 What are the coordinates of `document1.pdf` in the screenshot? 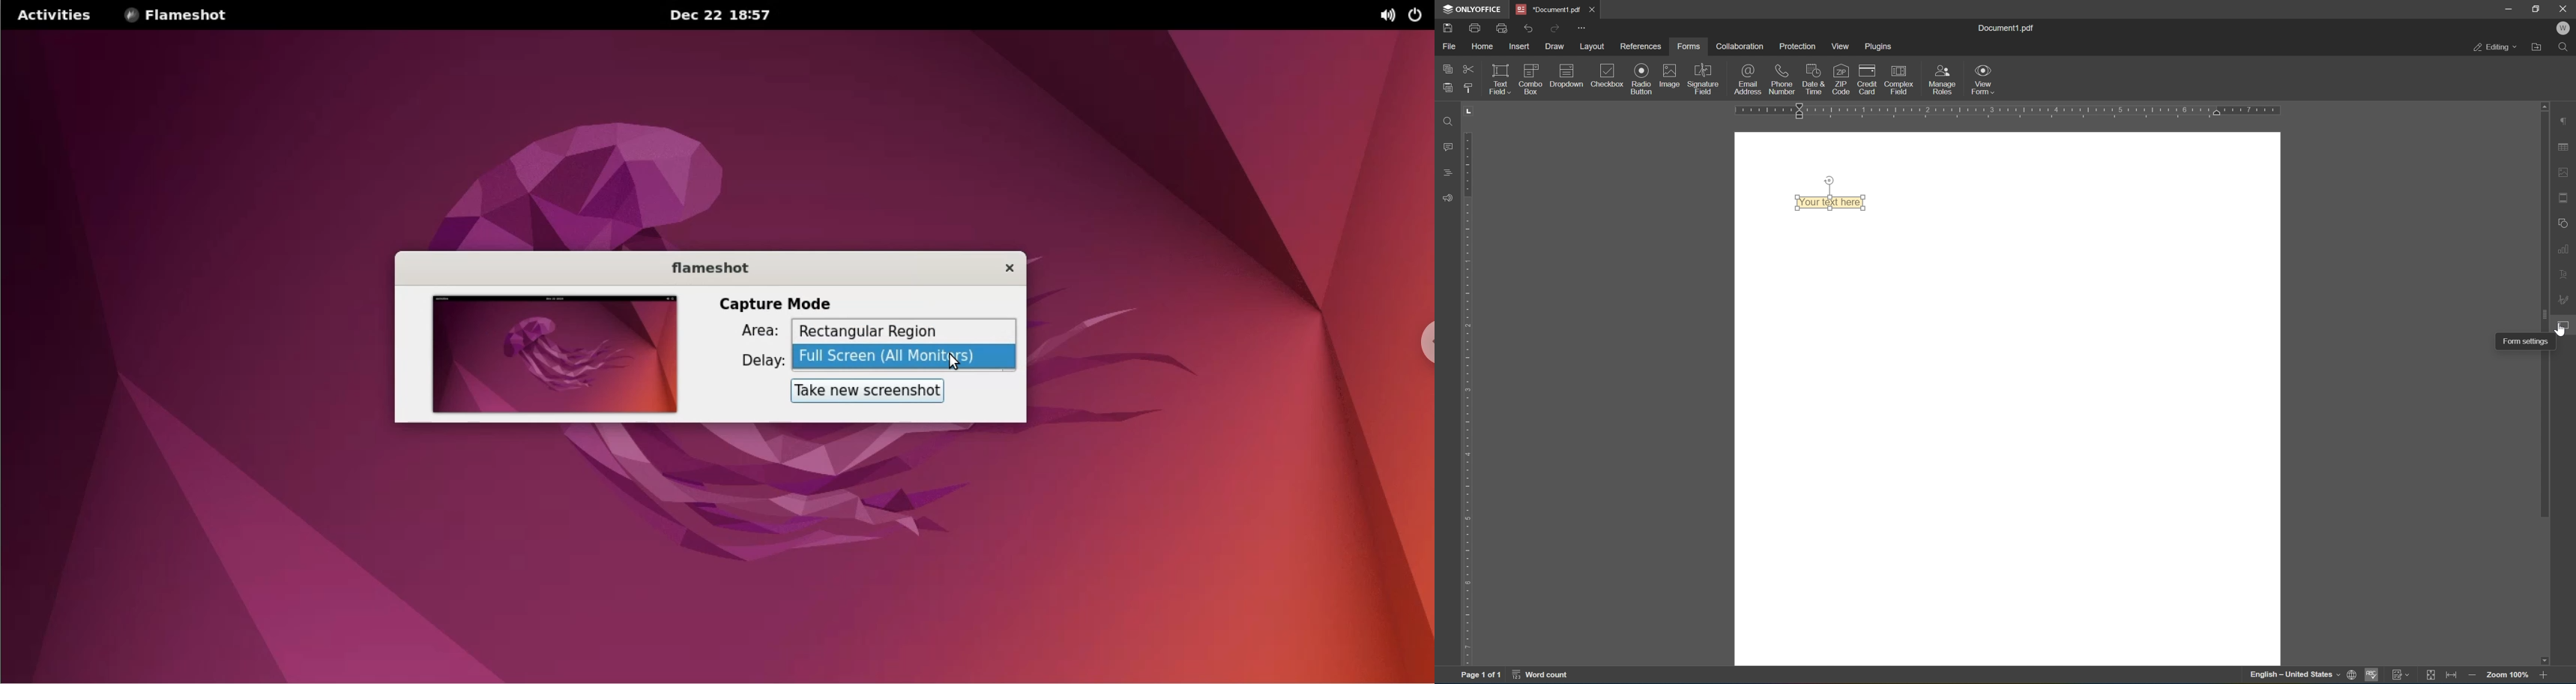 It's located at (2010, 28).